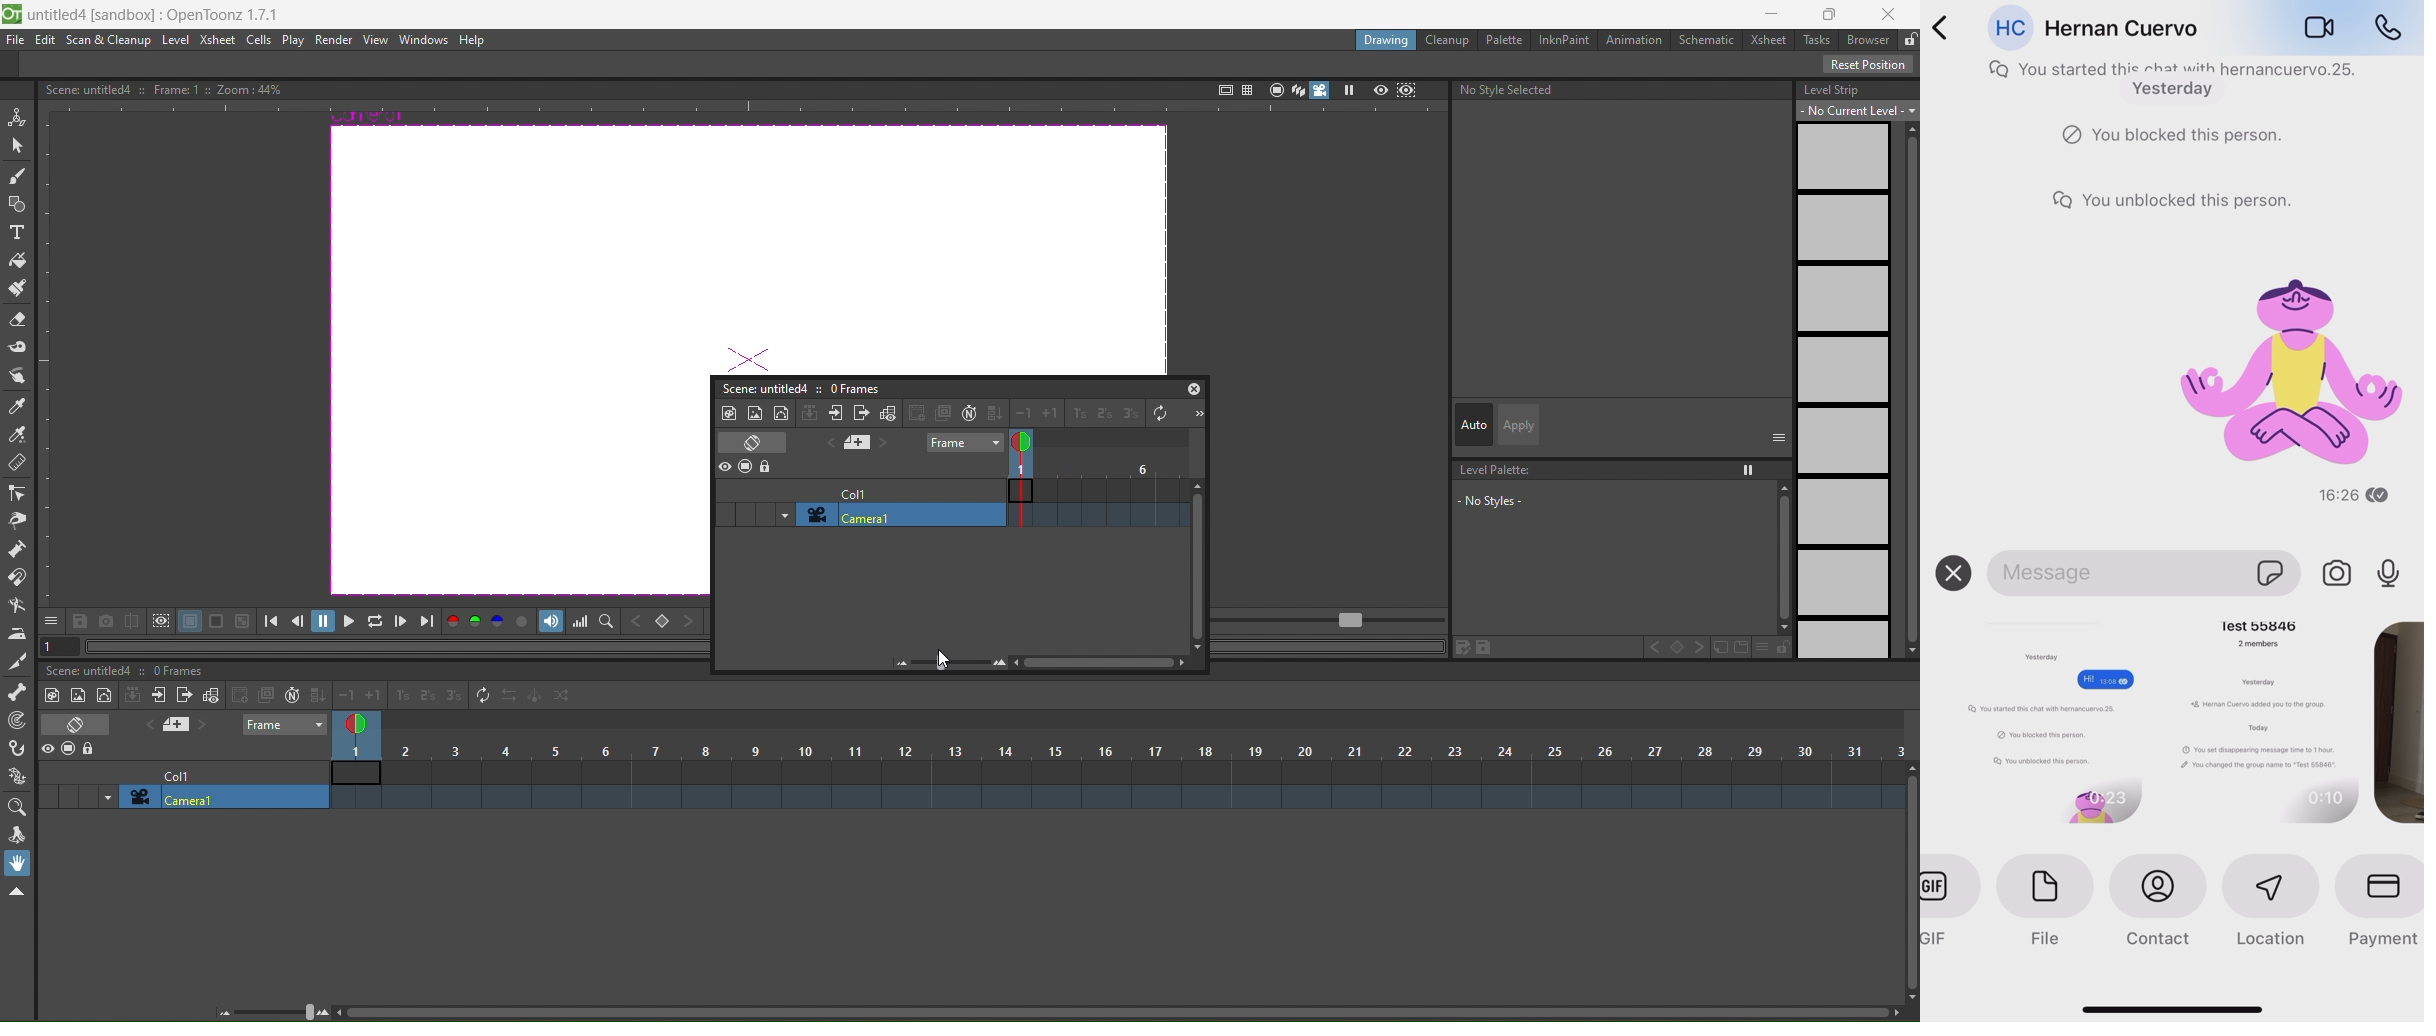  What do you see at coordinates (288, 696) in the screenshot?
I see `auto input cell number` at bounding box center [288, 696].